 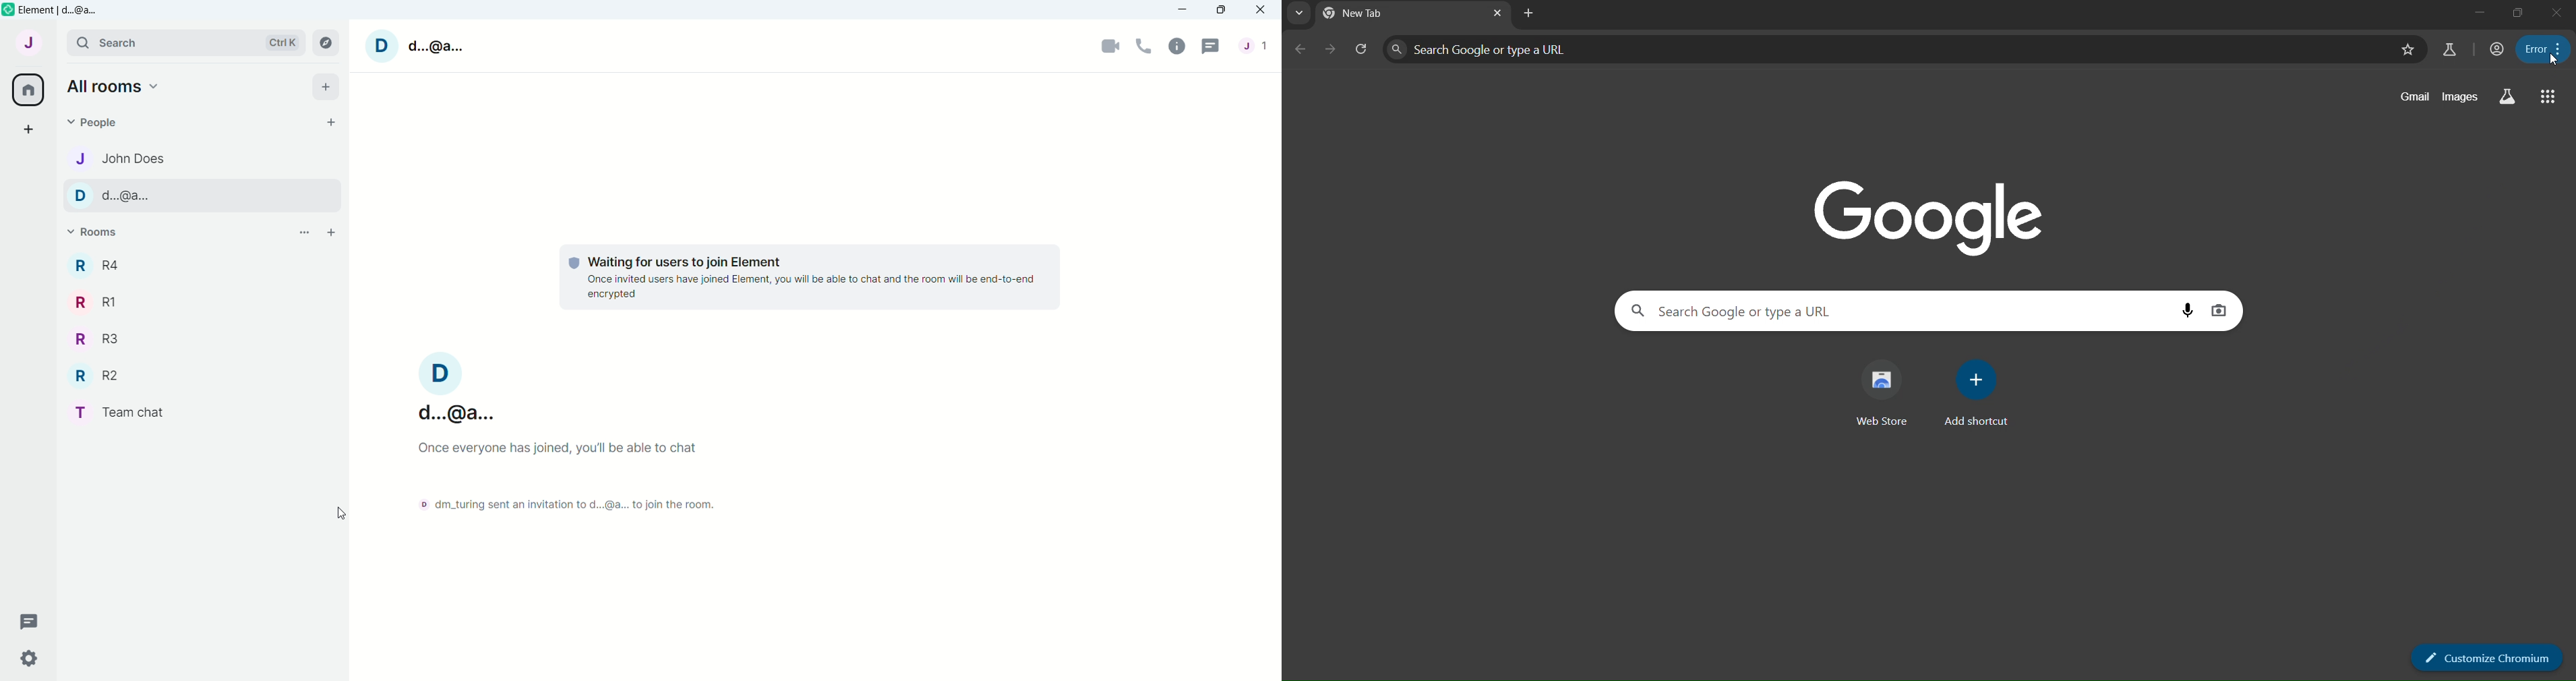 I want to click on add shortcut, so click(x=1975, y=397).